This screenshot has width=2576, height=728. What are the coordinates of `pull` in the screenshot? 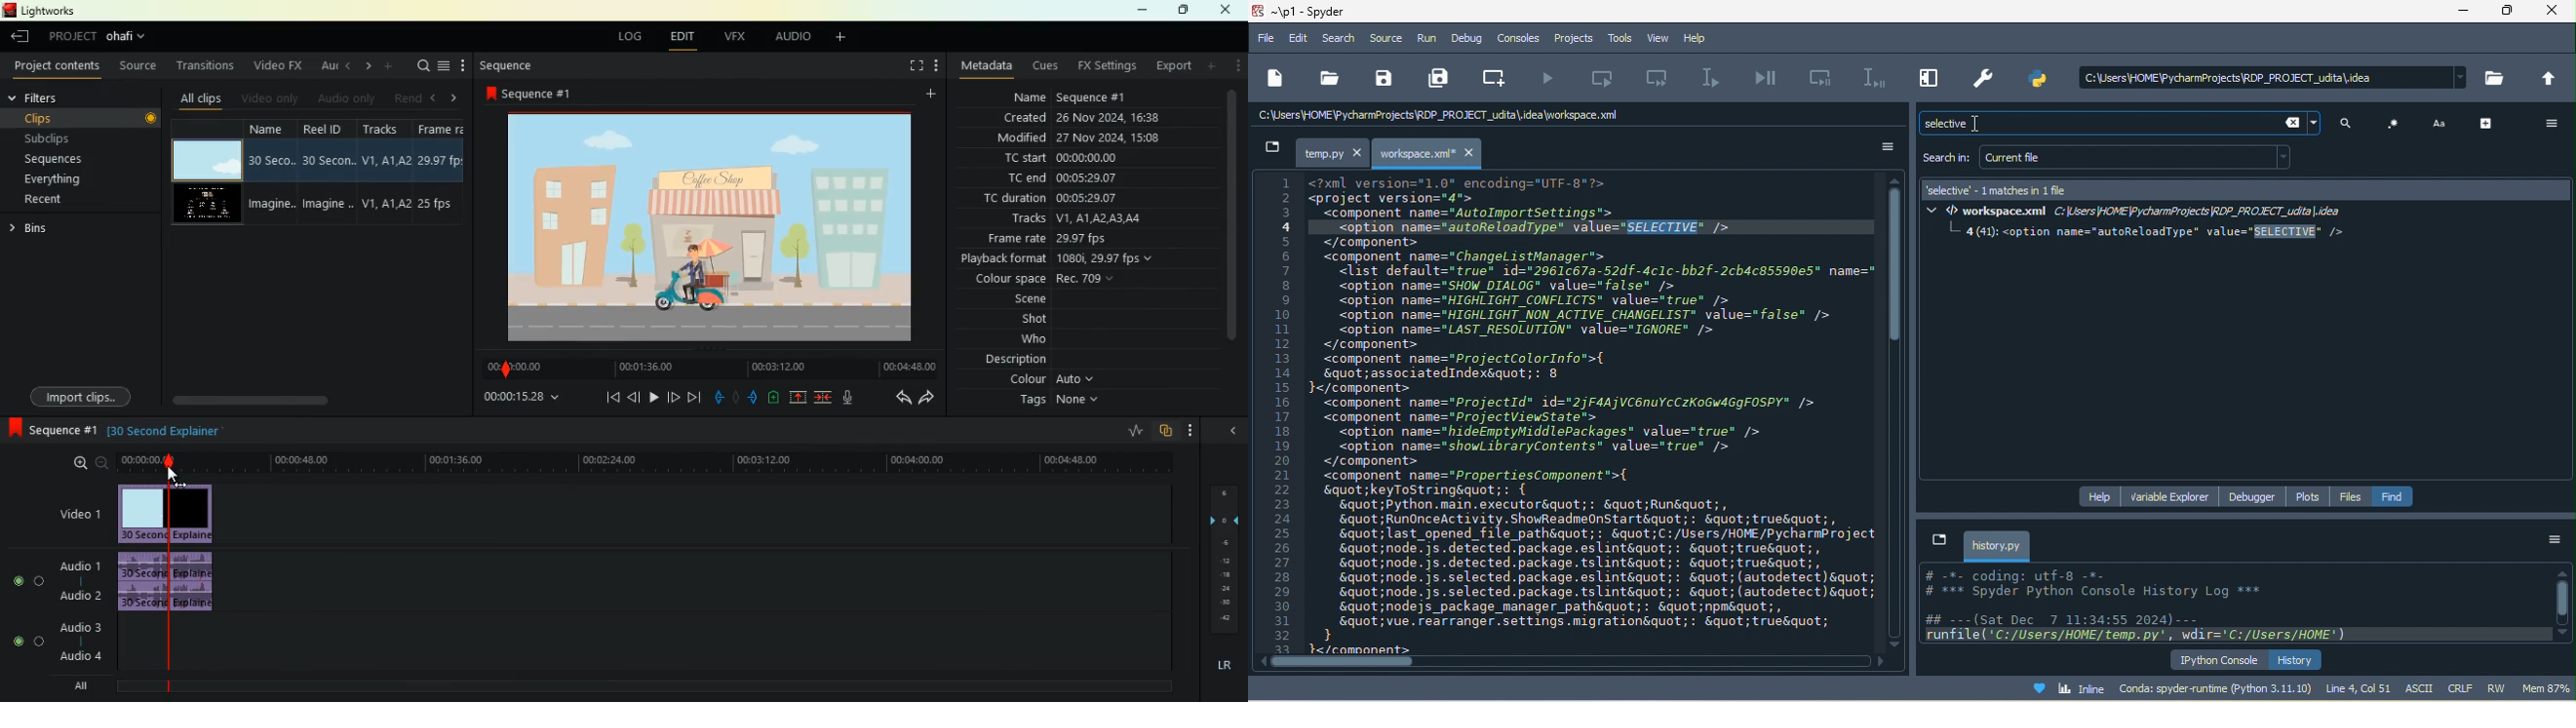 It's located at (718, 399).